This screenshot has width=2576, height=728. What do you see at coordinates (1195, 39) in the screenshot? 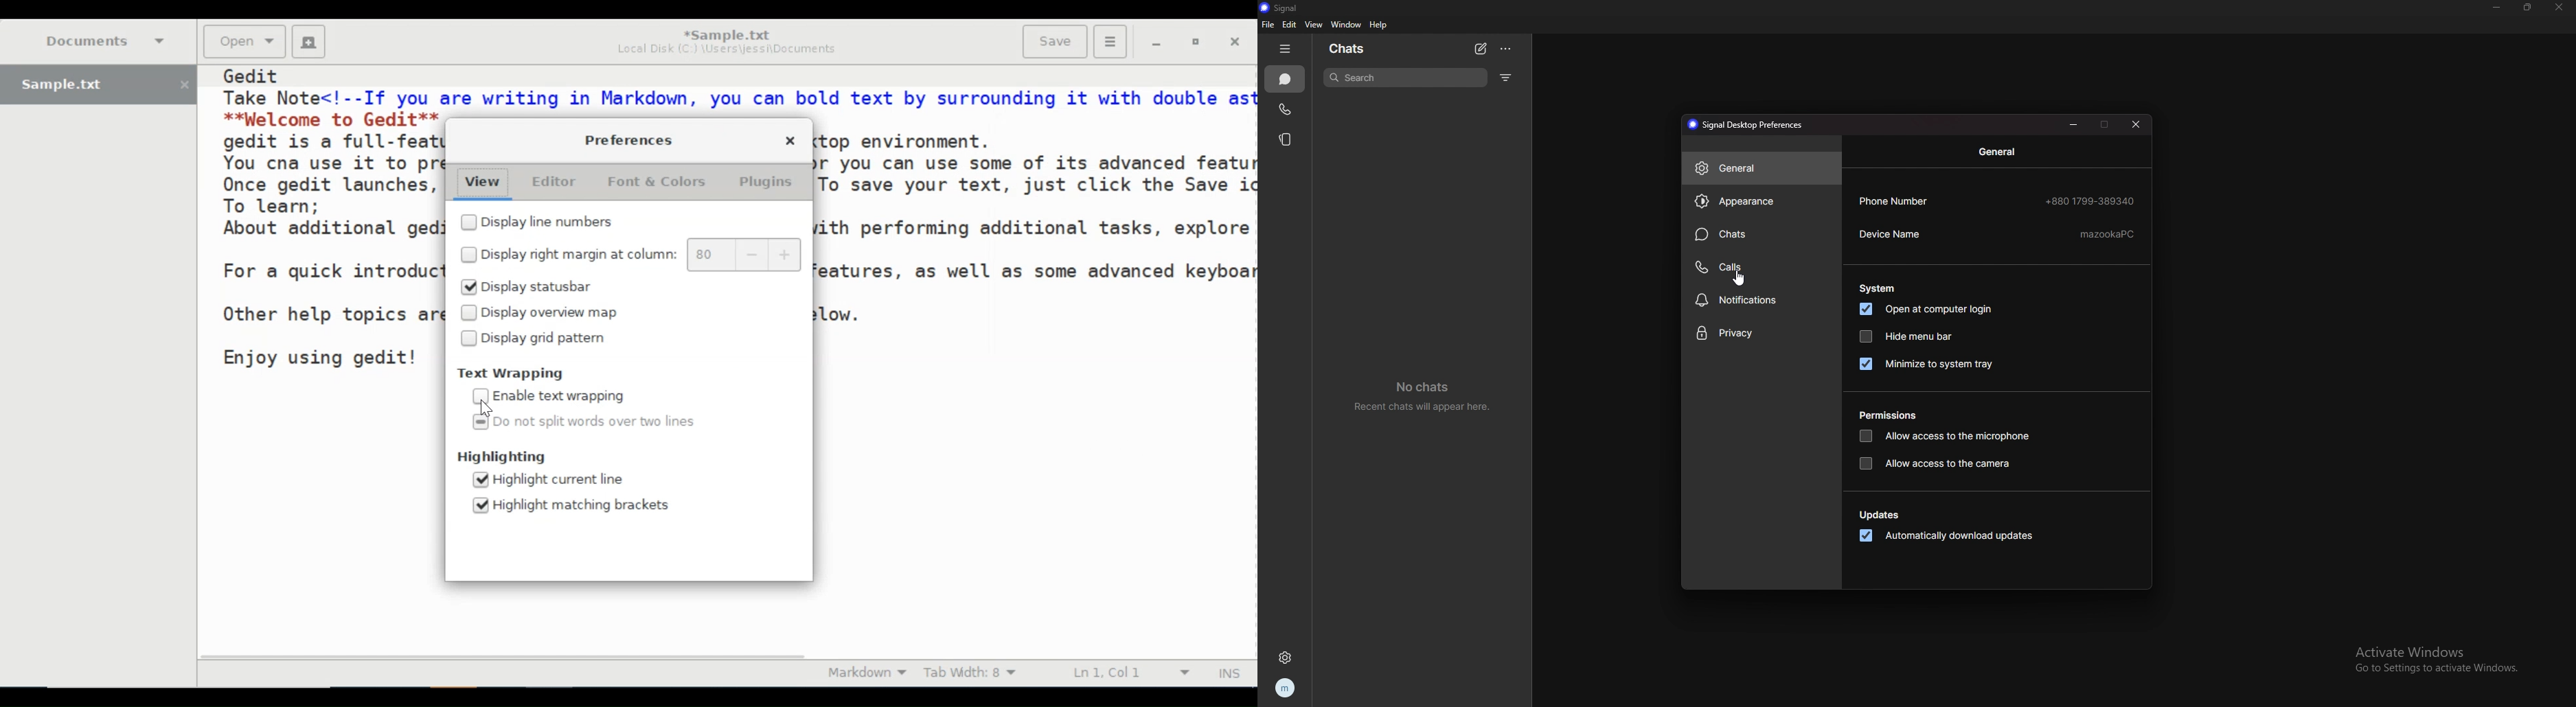
I see `Restore` at bounding box center [1195, 39].